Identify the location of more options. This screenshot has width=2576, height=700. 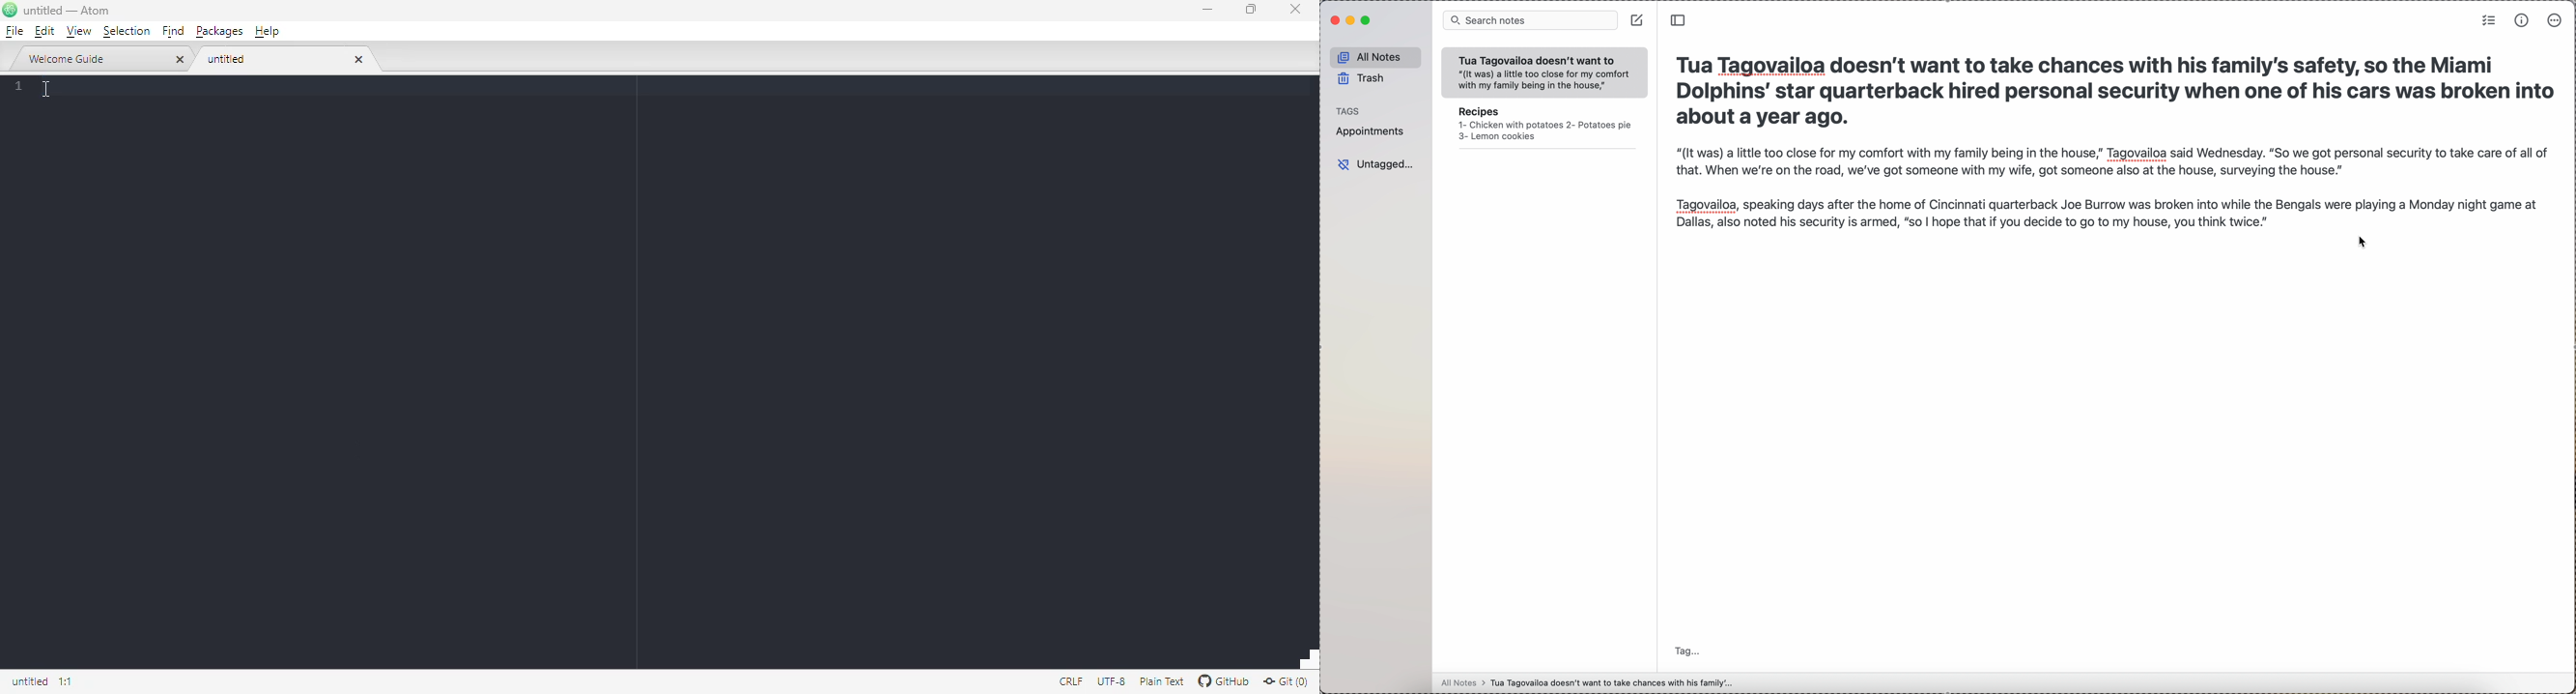
(2555, 21).